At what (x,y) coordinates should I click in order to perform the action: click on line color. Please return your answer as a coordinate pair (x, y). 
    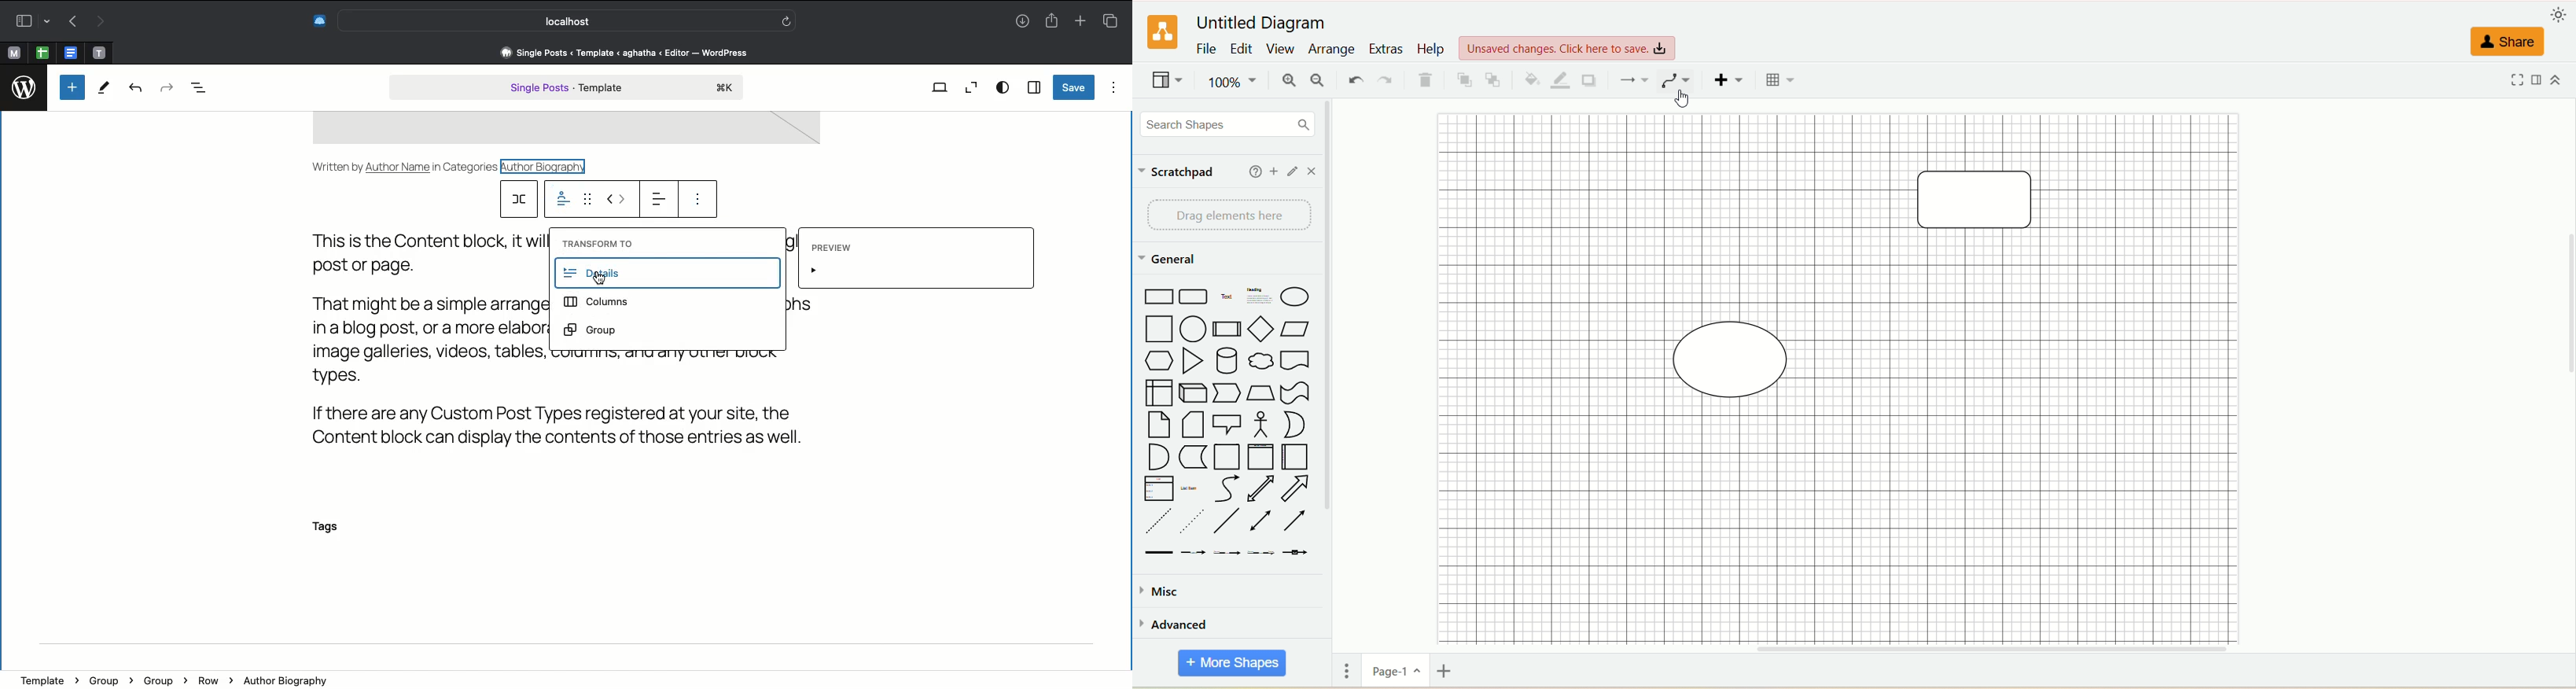
    Looking at the image, I should click on (1563, 79).